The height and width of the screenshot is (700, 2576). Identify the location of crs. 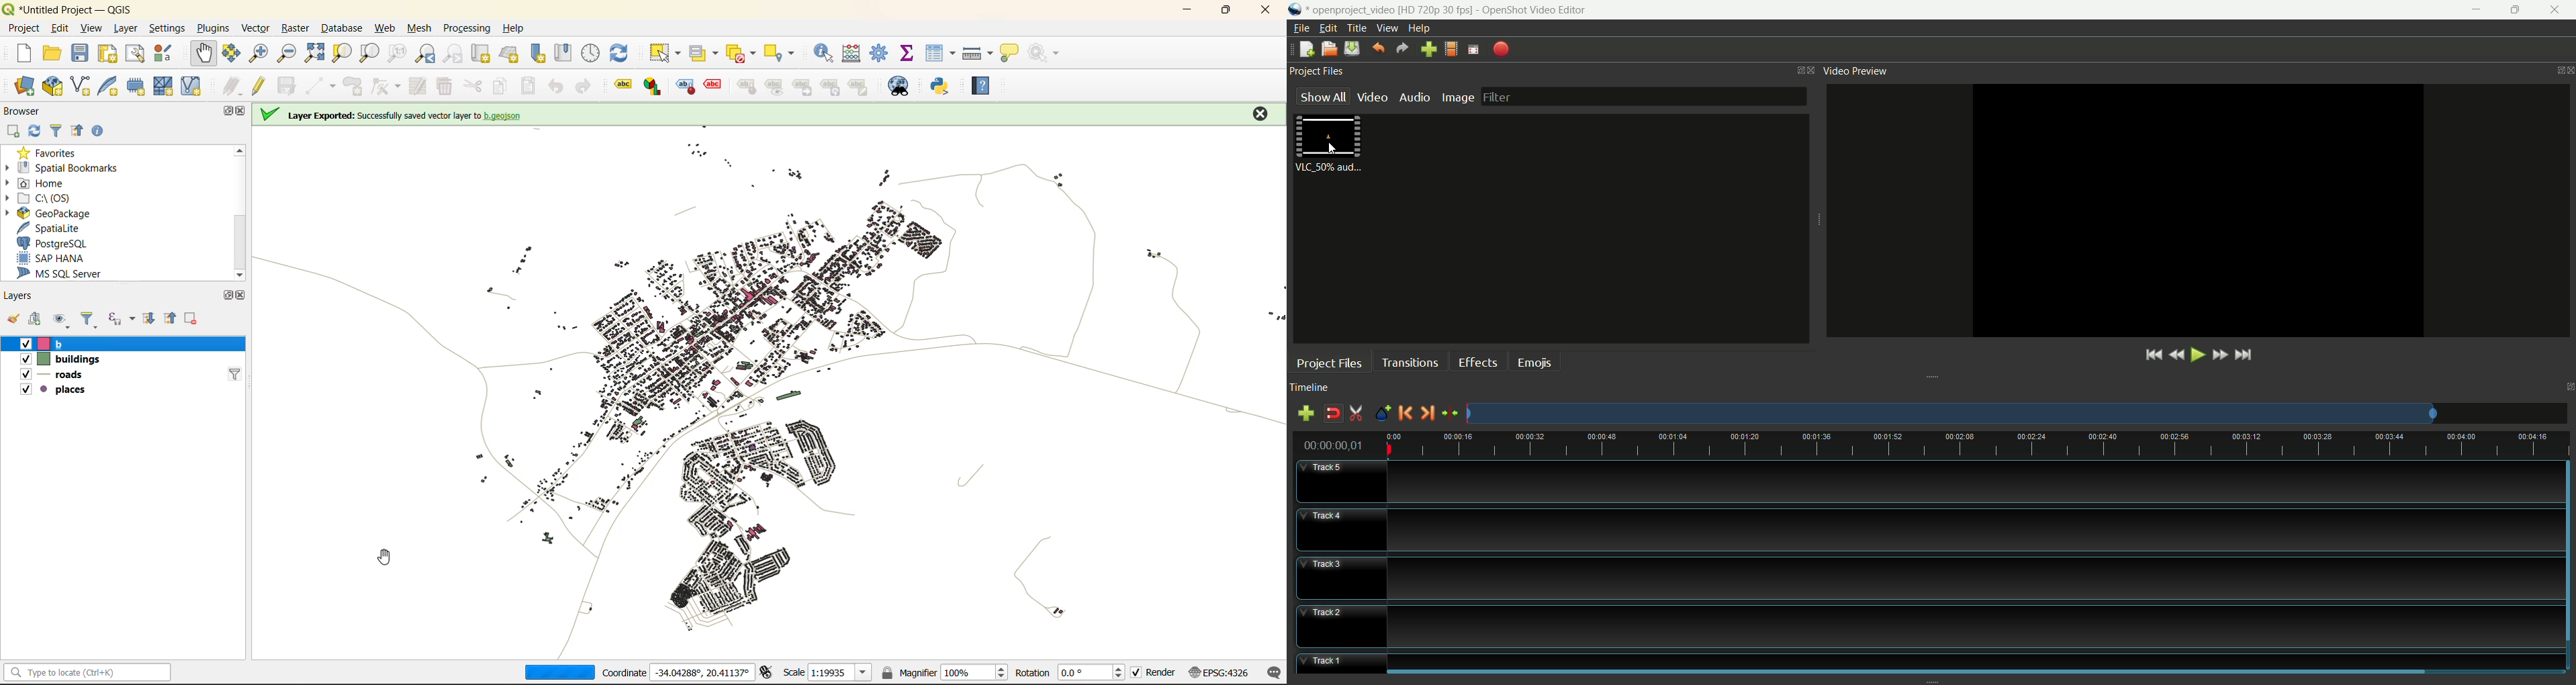
(1221, 672).